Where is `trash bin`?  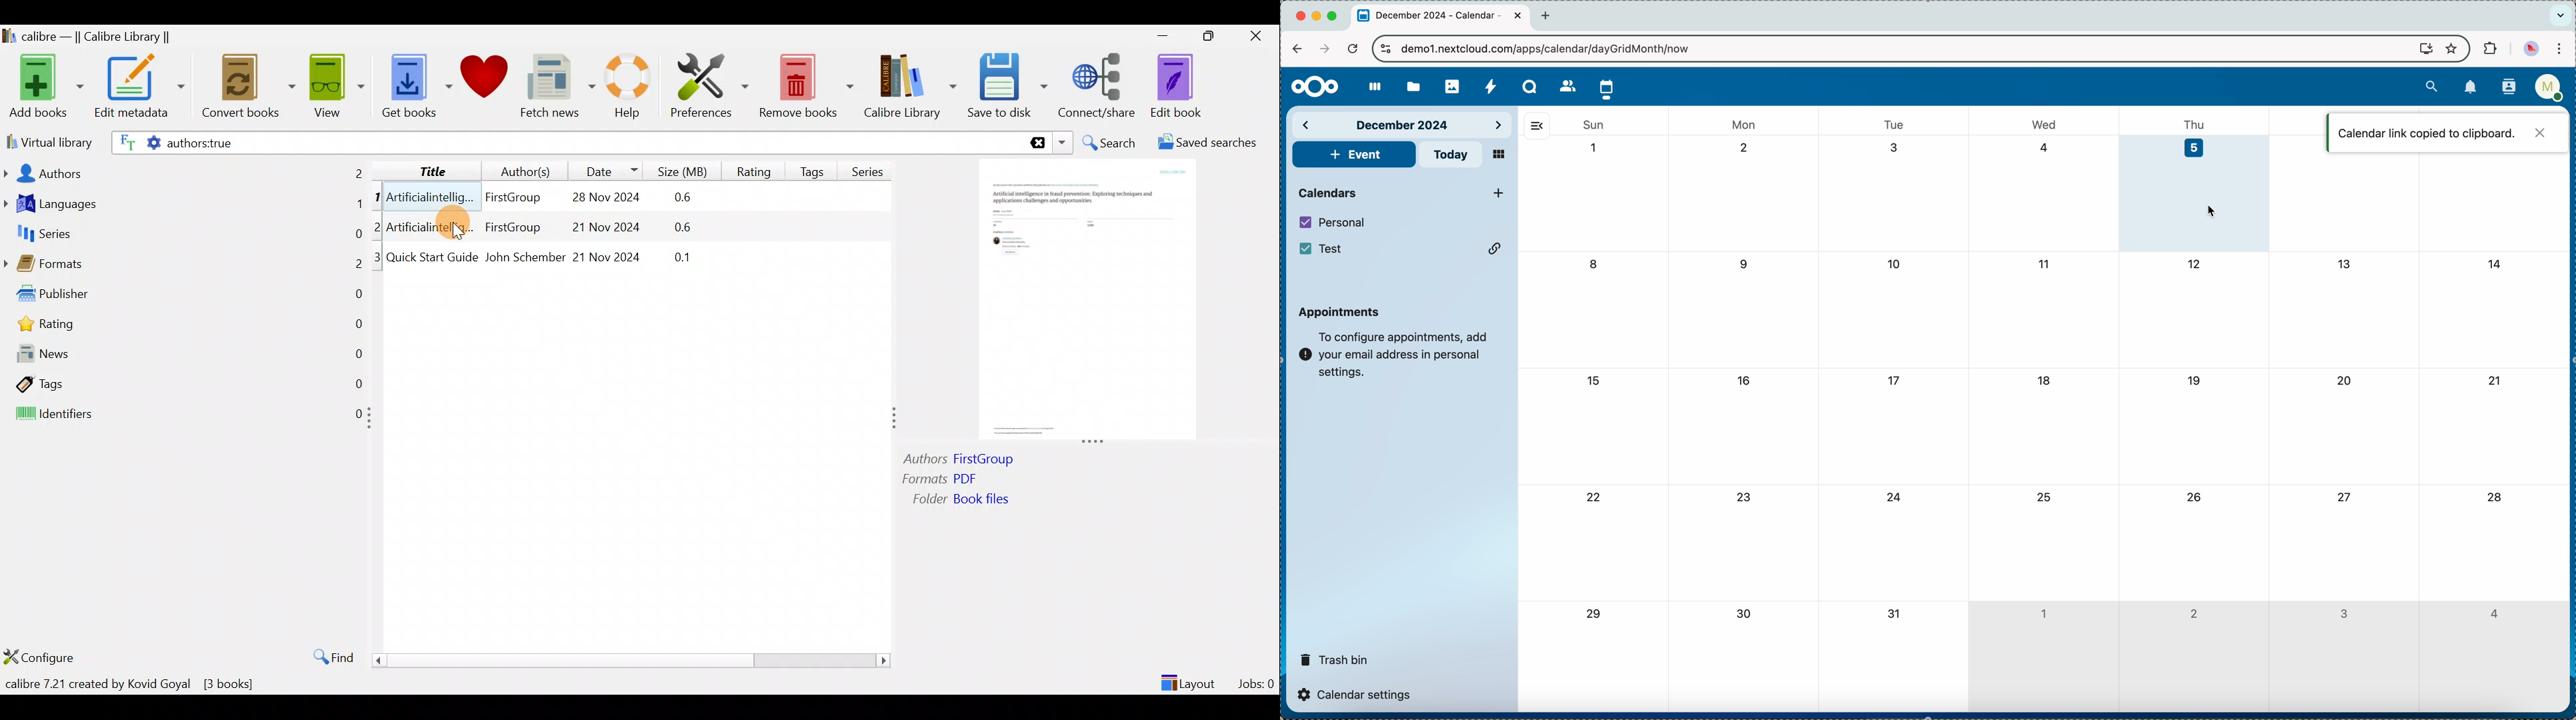
trash bin is located at coordinates (1335, 656).